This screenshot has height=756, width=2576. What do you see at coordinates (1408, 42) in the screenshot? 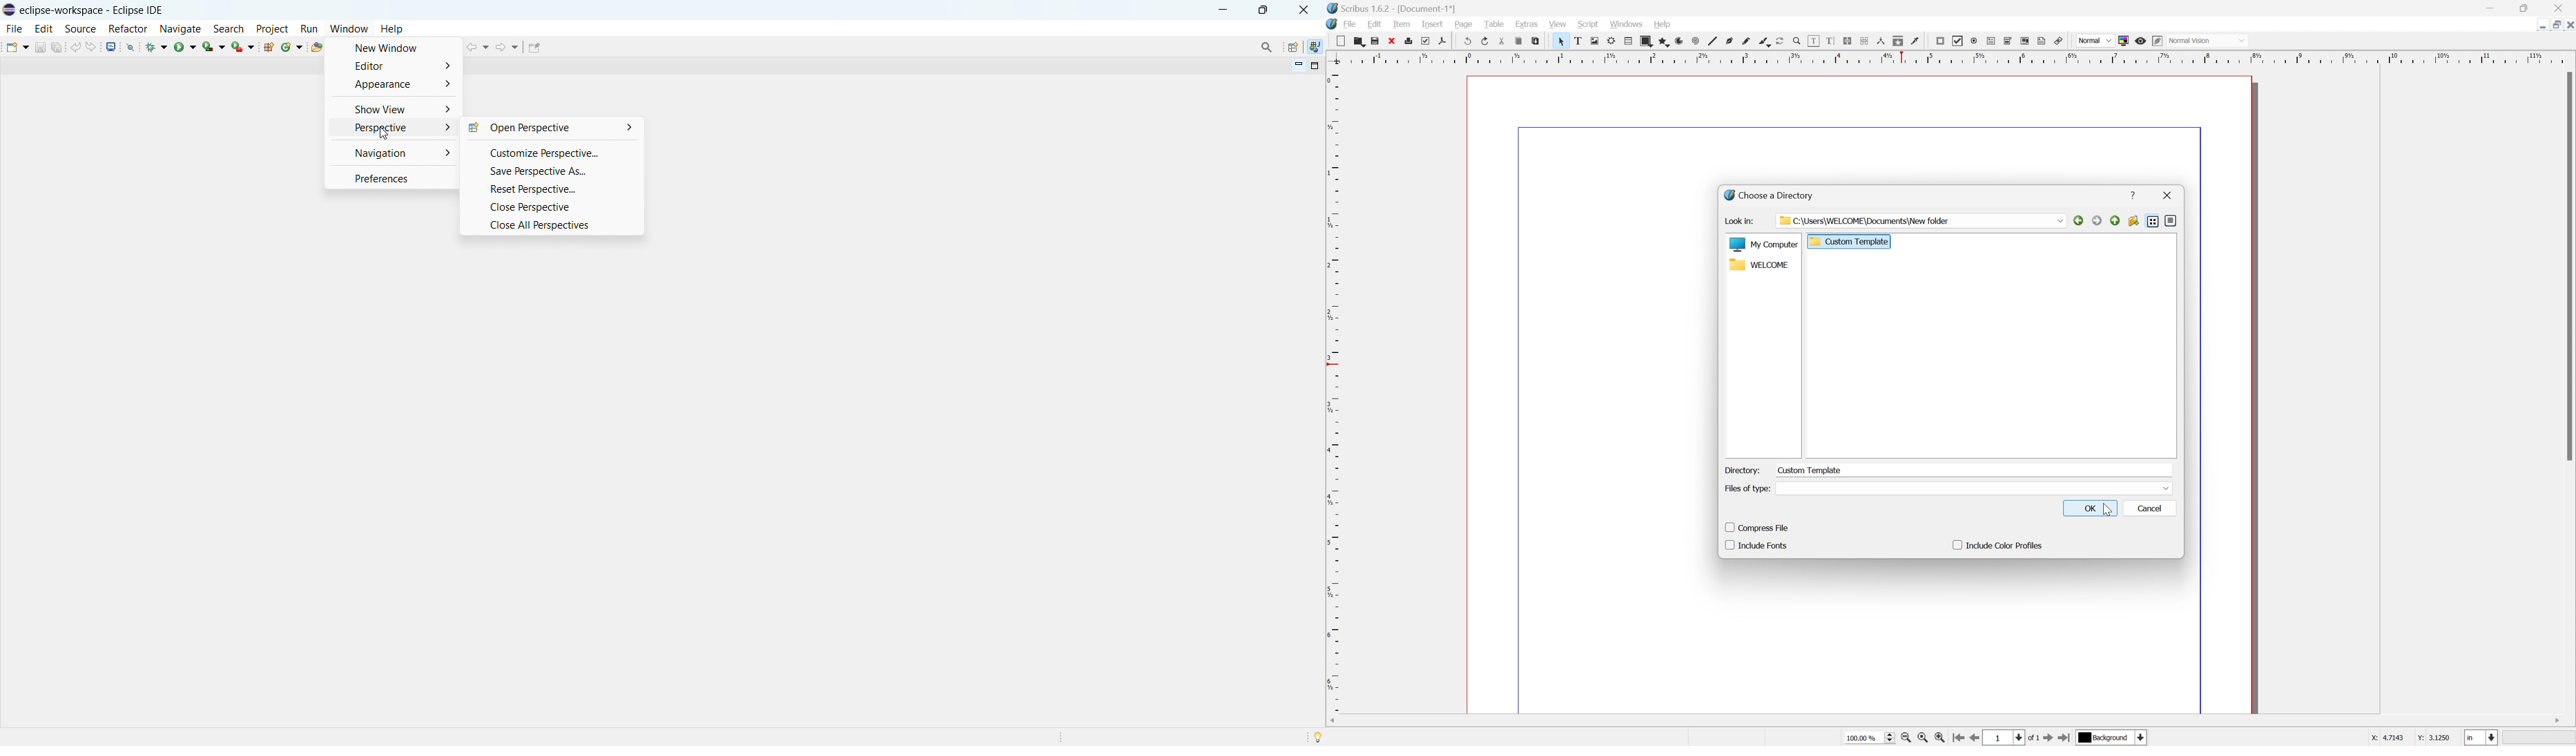
I see `print` at bounding box center [1408, 42].